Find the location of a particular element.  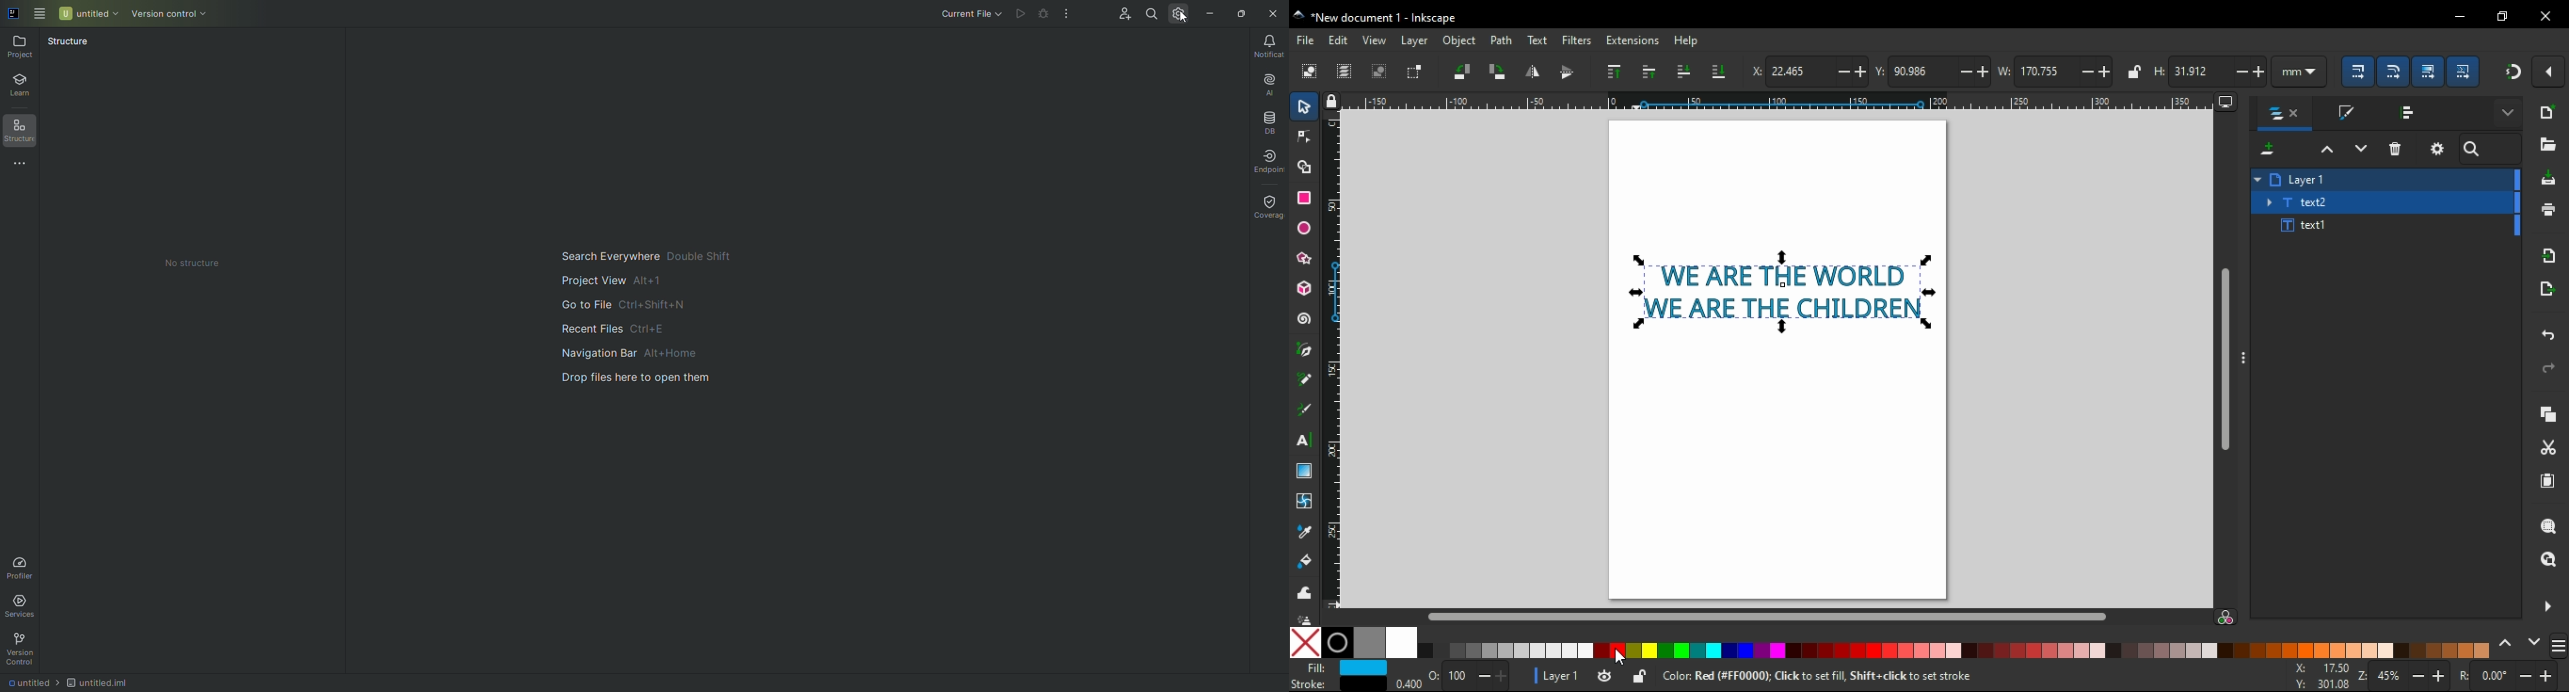

deselect is located at coordinates (1382, 73).